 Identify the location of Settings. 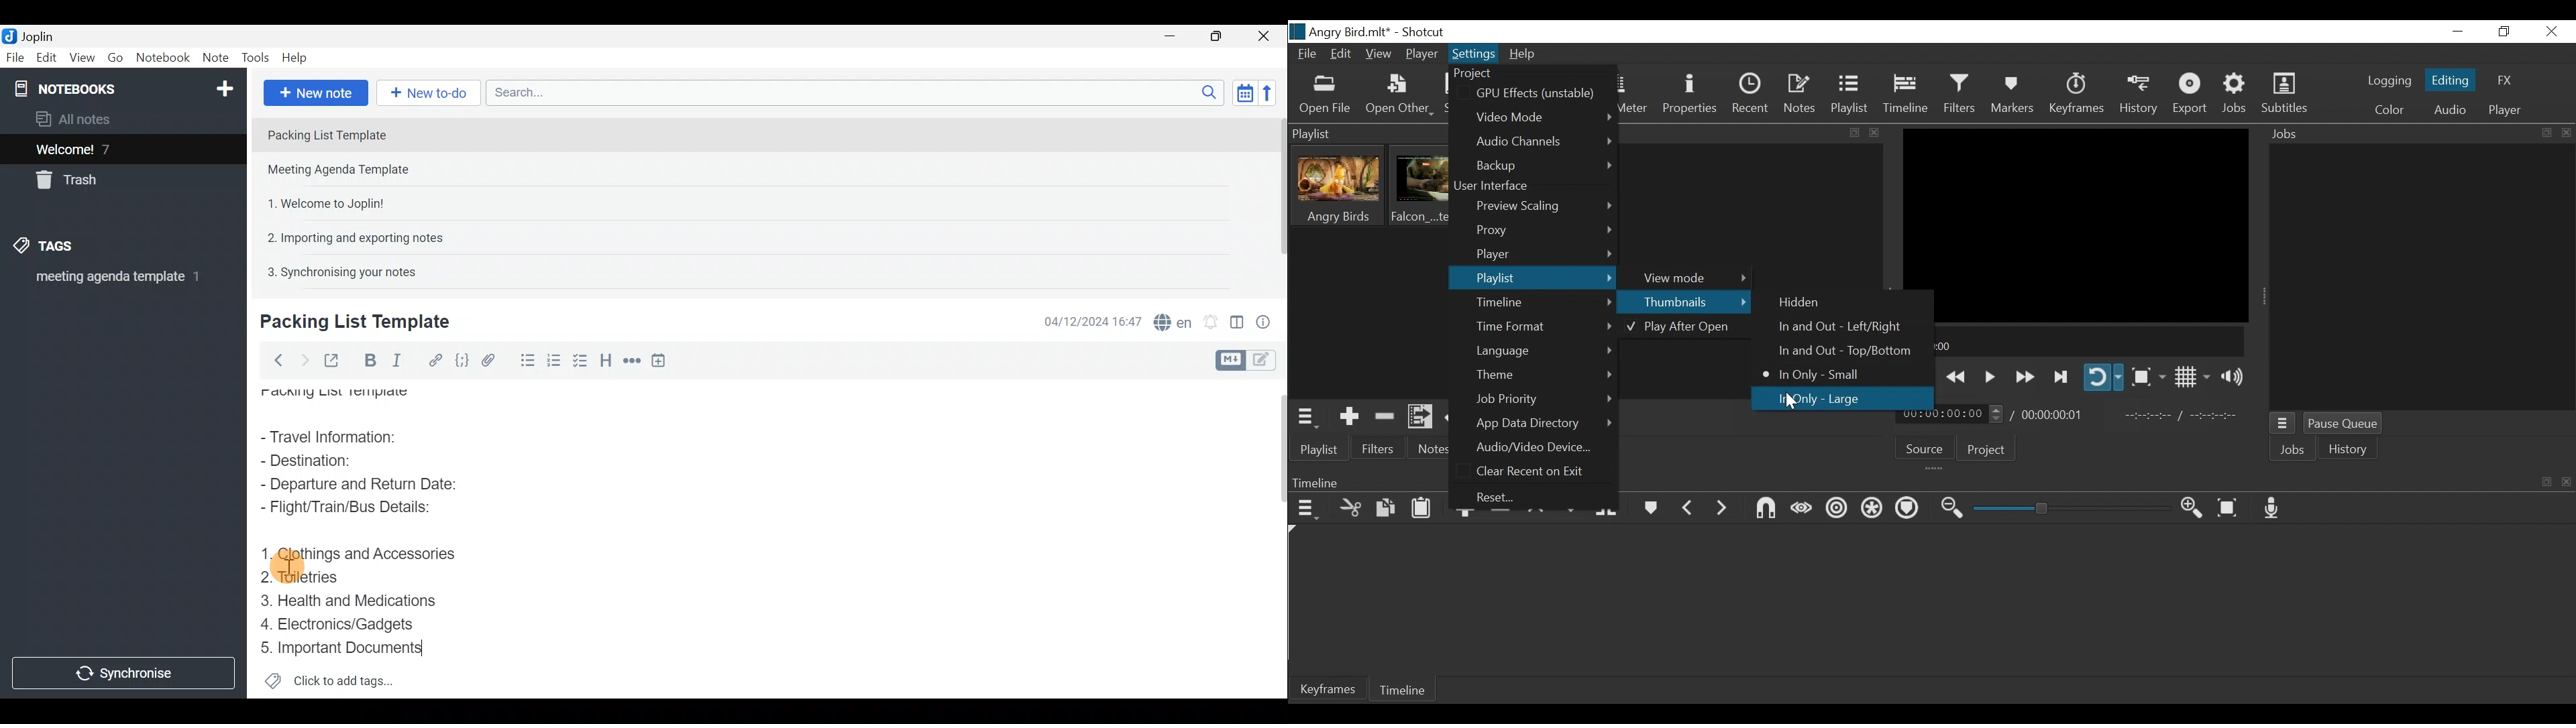
(1474, 53).